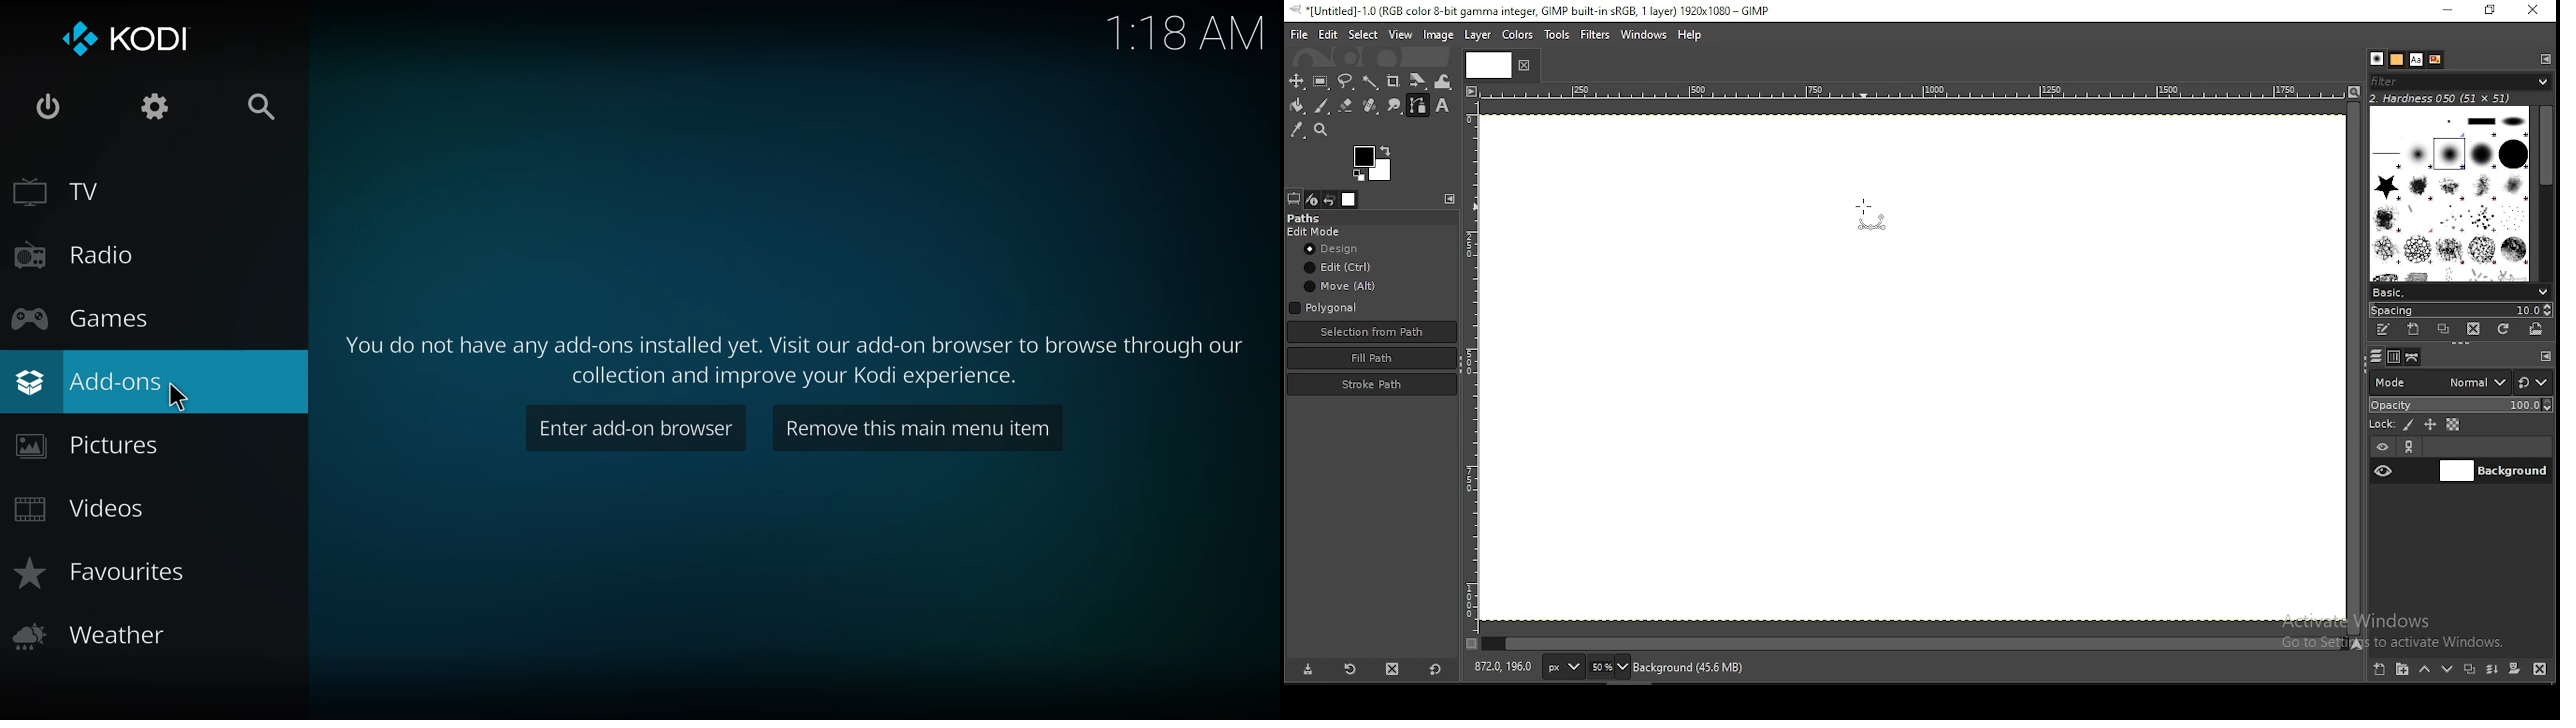 Image resolution: width=2576 pixels, height=728 pixels. What do you see at coordinates (1395, 106) in the screenshot?
I see `smudge tool` at bounding box center [1395, 106].